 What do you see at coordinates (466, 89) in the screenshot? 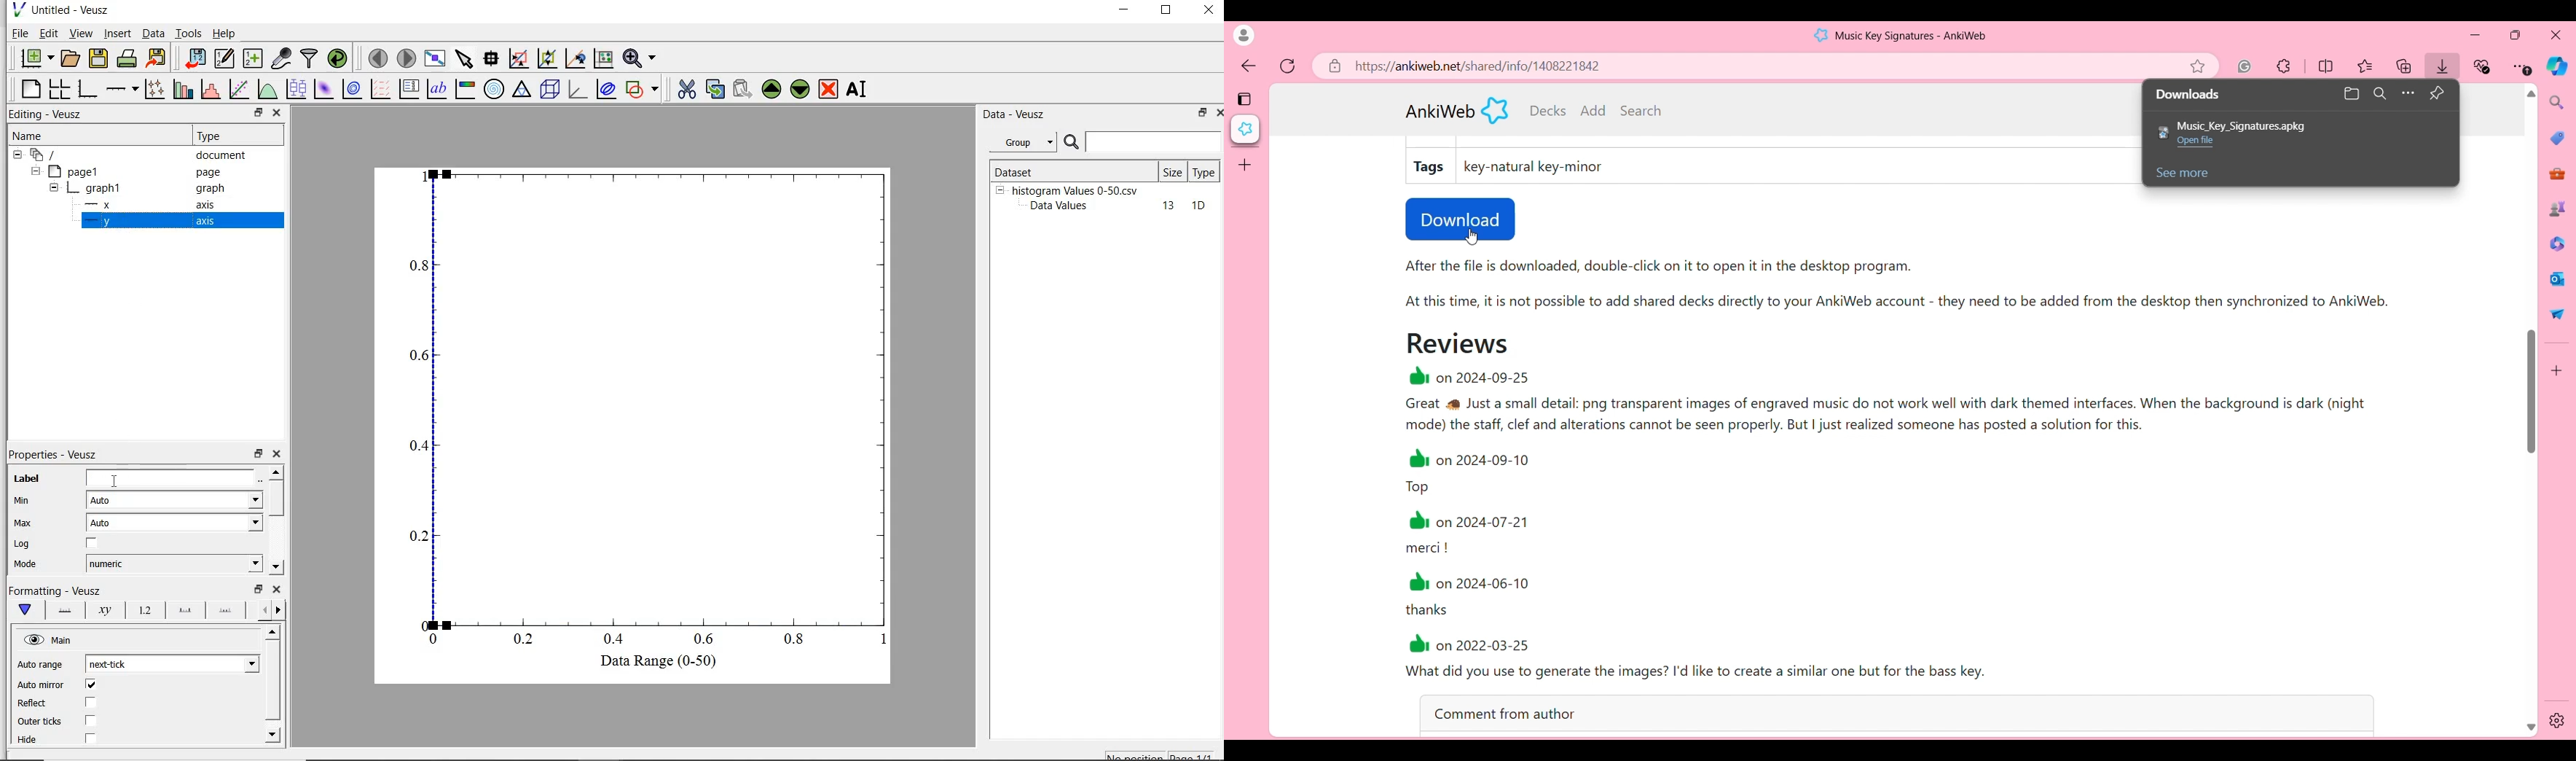
I see `image color bar` at bounding box center [466, 89].